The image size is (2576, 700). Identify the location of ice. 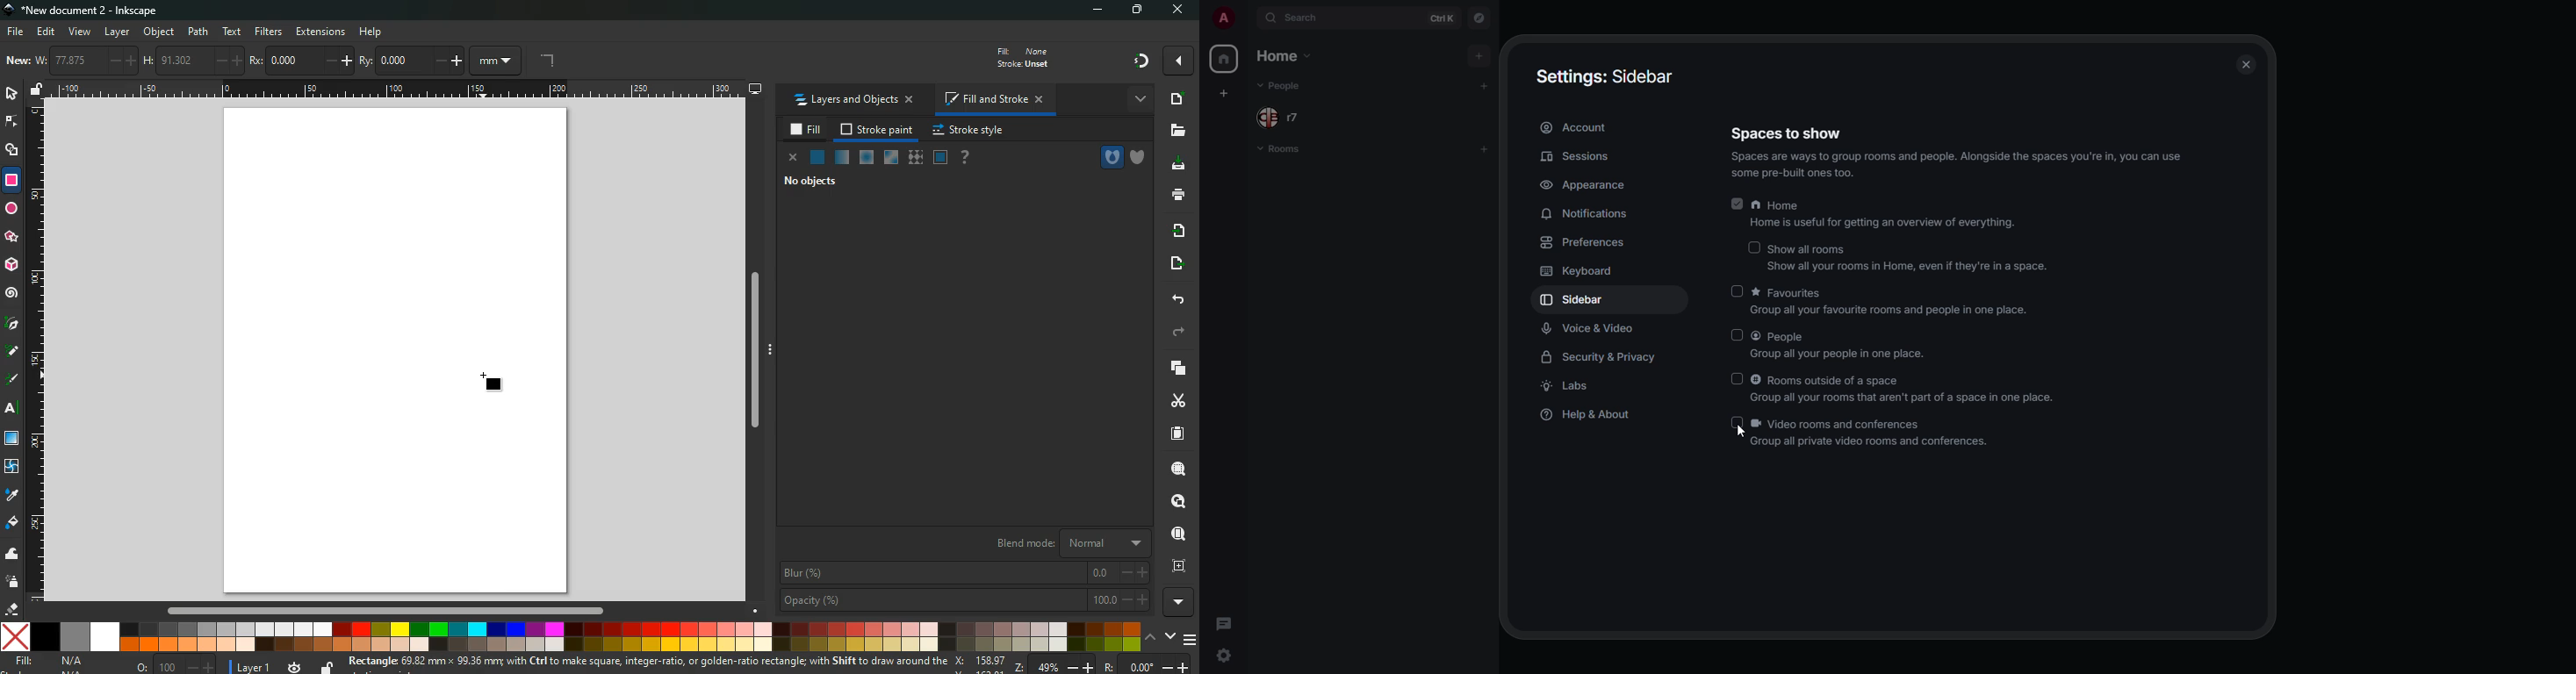
(867, 158).